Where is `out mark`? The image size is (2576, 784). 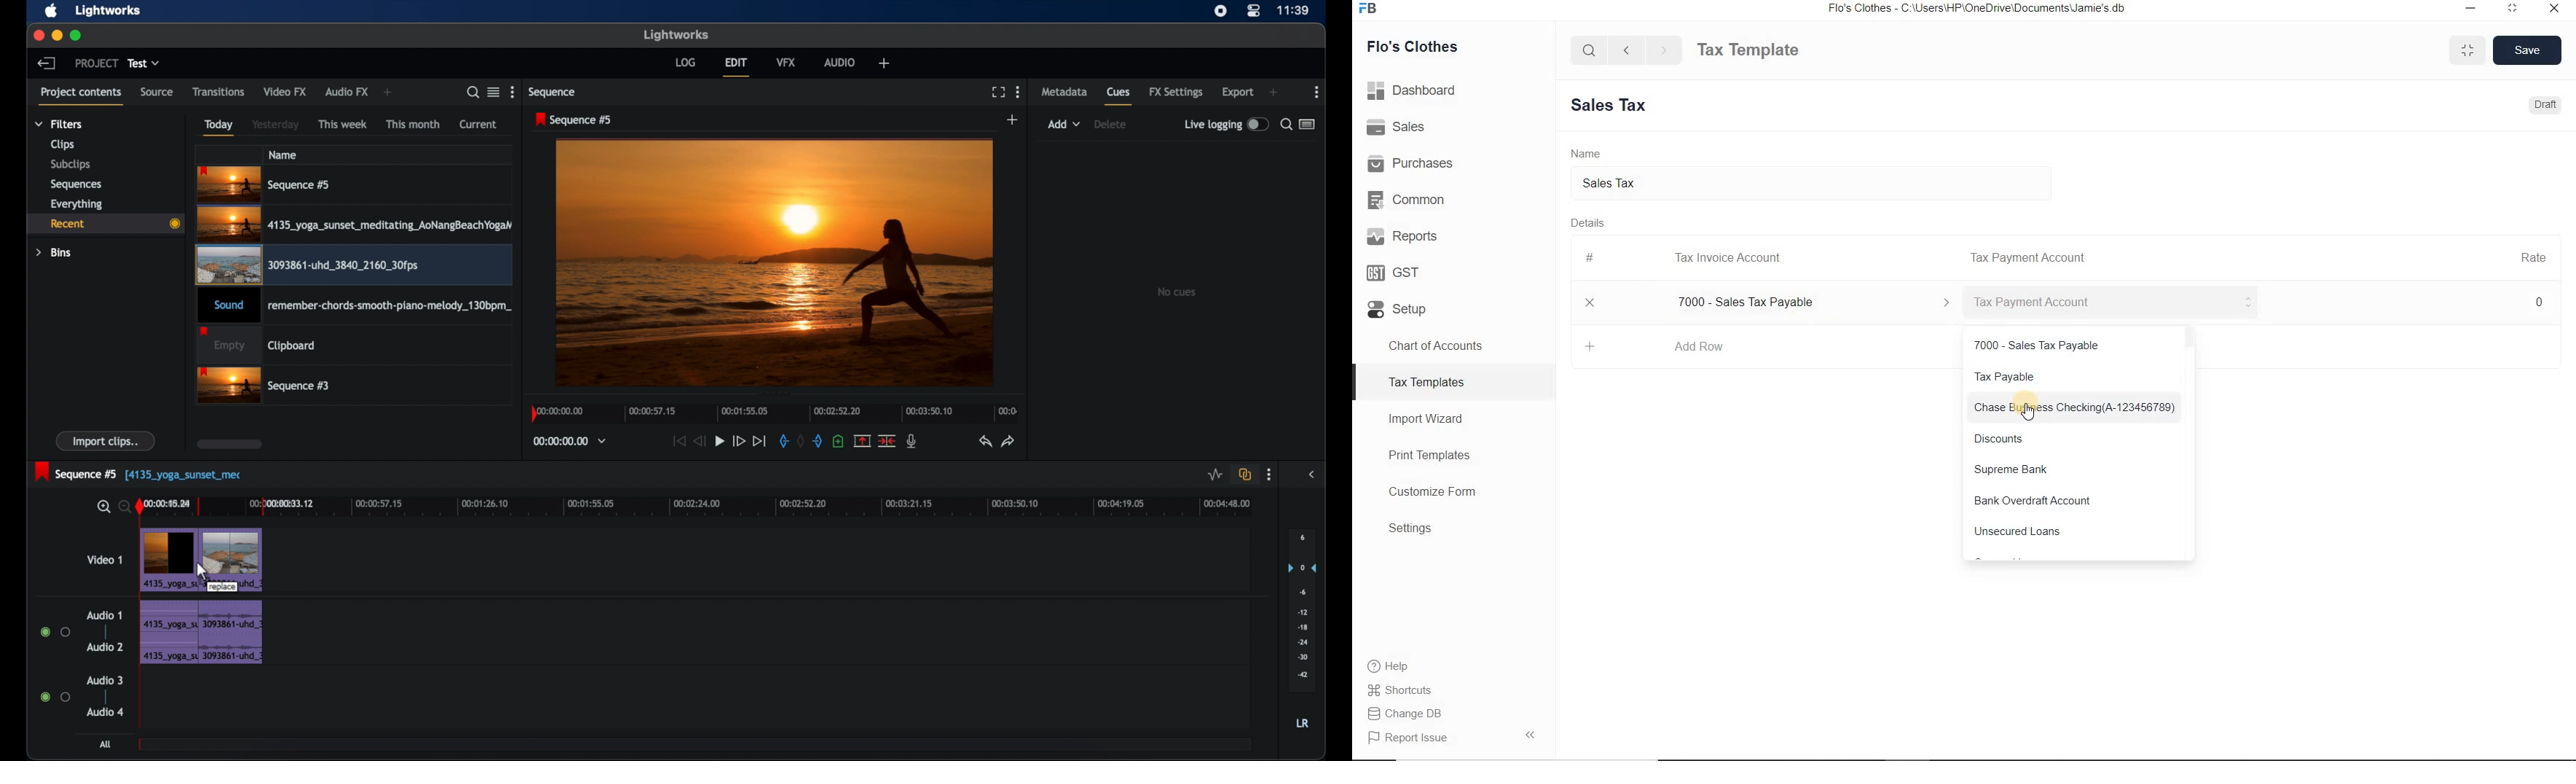
out mark is located at coordinates (820, 442).